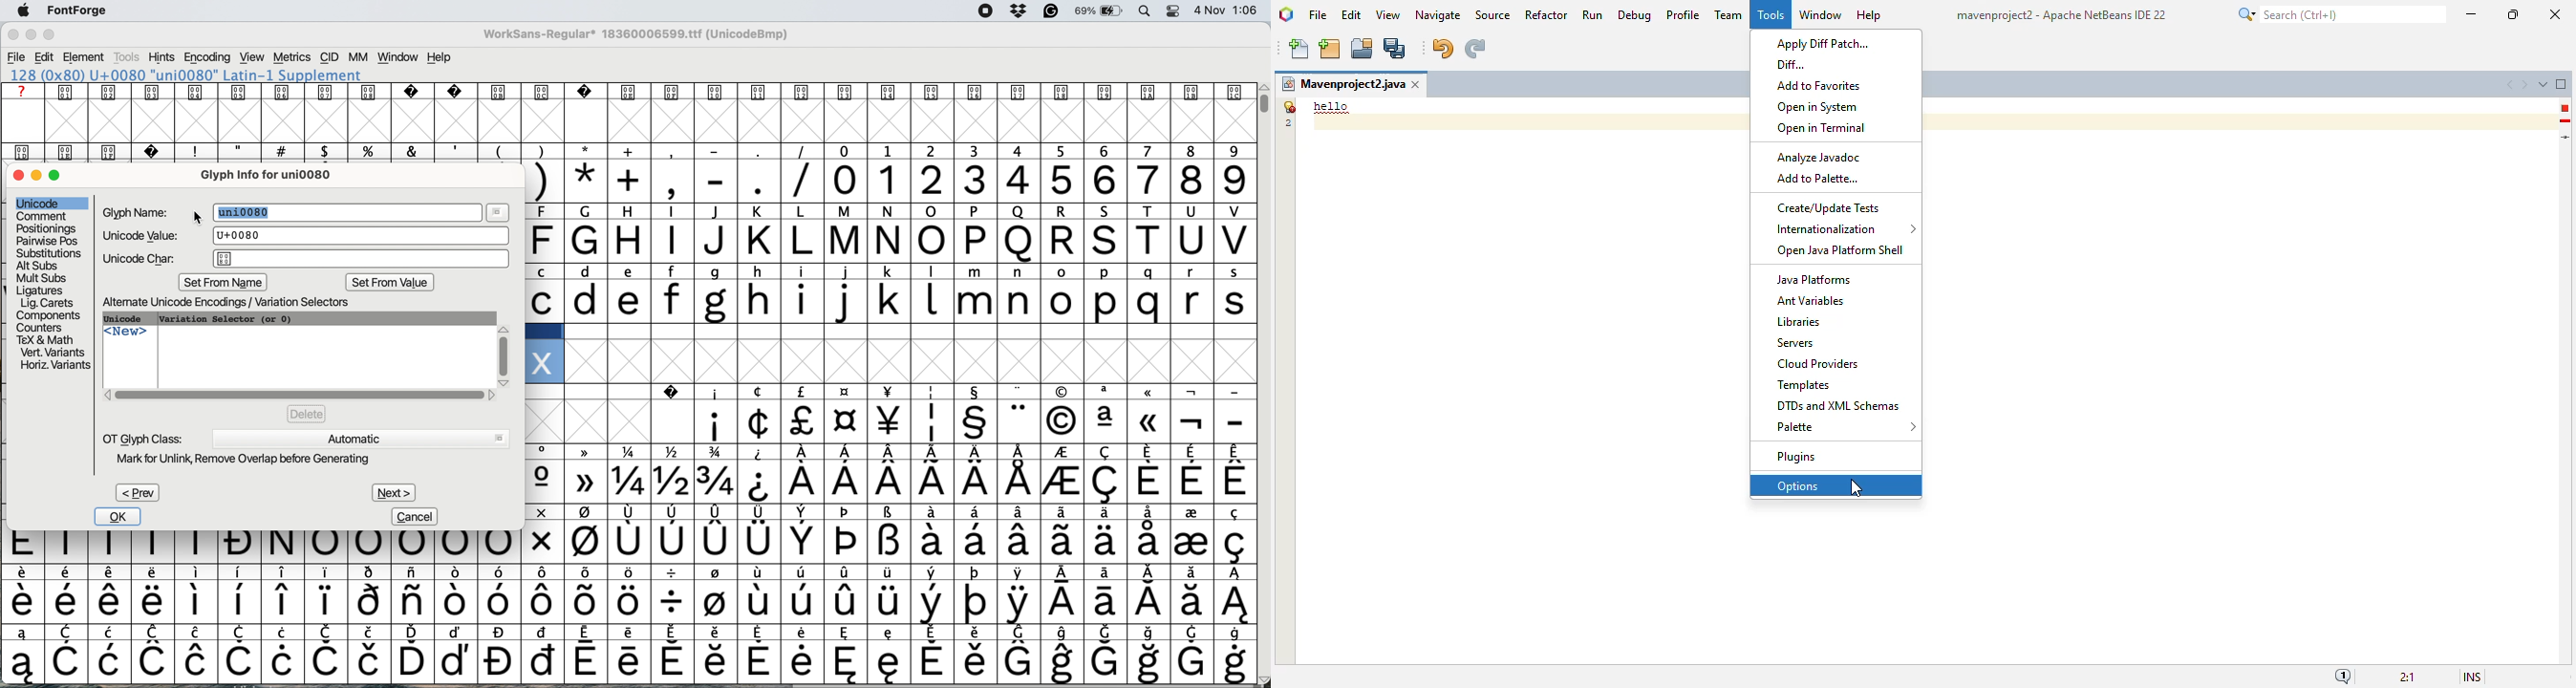  What do you see at coordinates (633, 150) in the screenshot?
I see `special characters and text` at bounding box center [633, 150].